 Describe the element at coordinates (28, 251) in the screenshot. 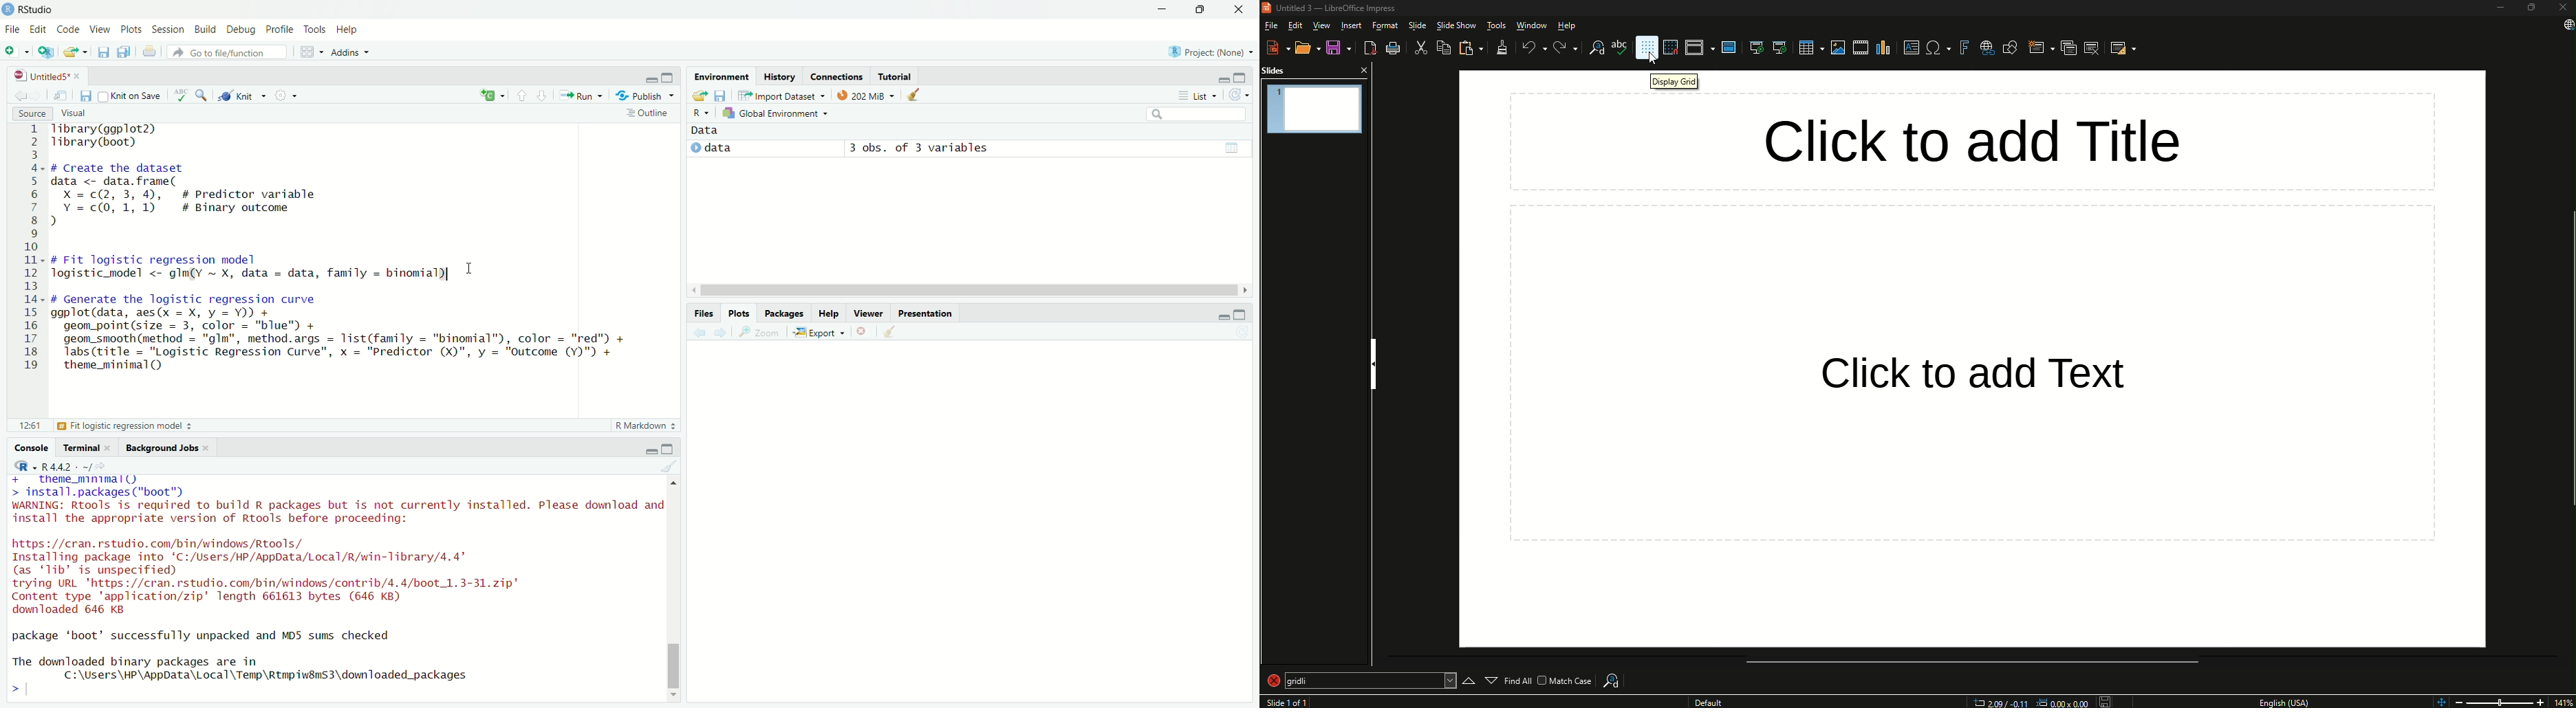

I see `Line numbers` at that location.